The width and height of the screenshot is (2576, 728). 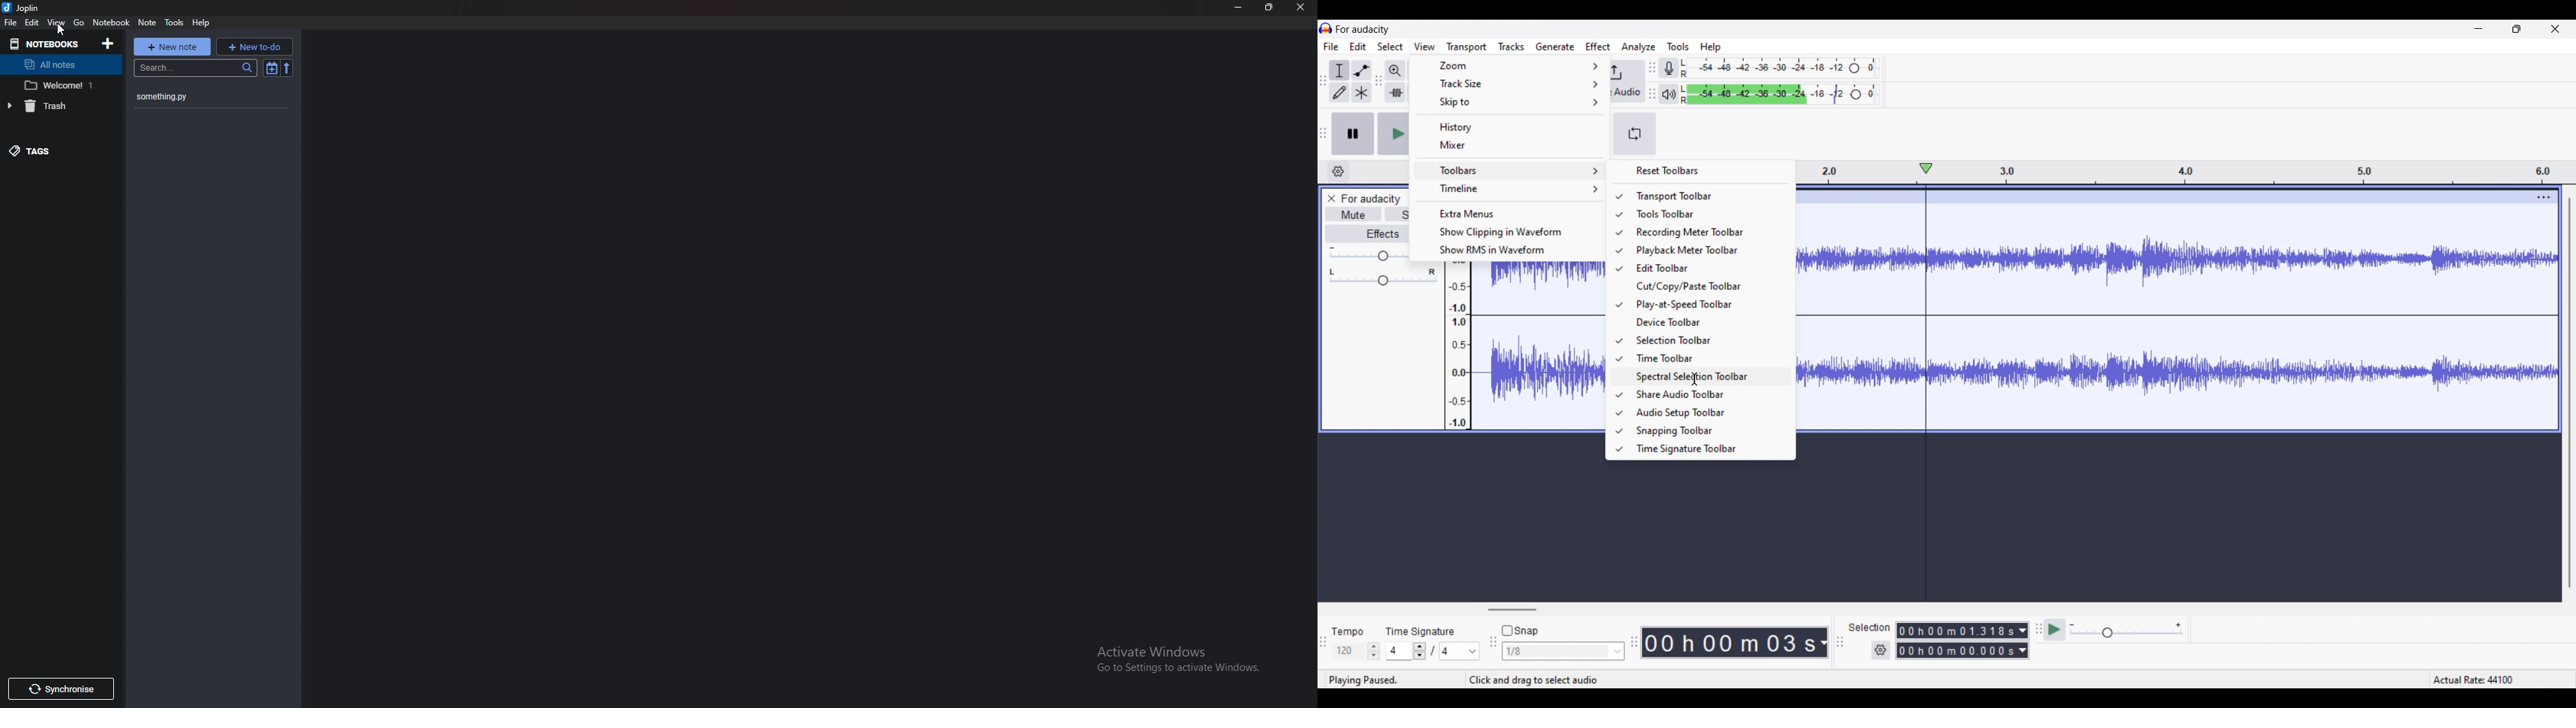 I want to click on Track size options, so click(x=1512, y=83).